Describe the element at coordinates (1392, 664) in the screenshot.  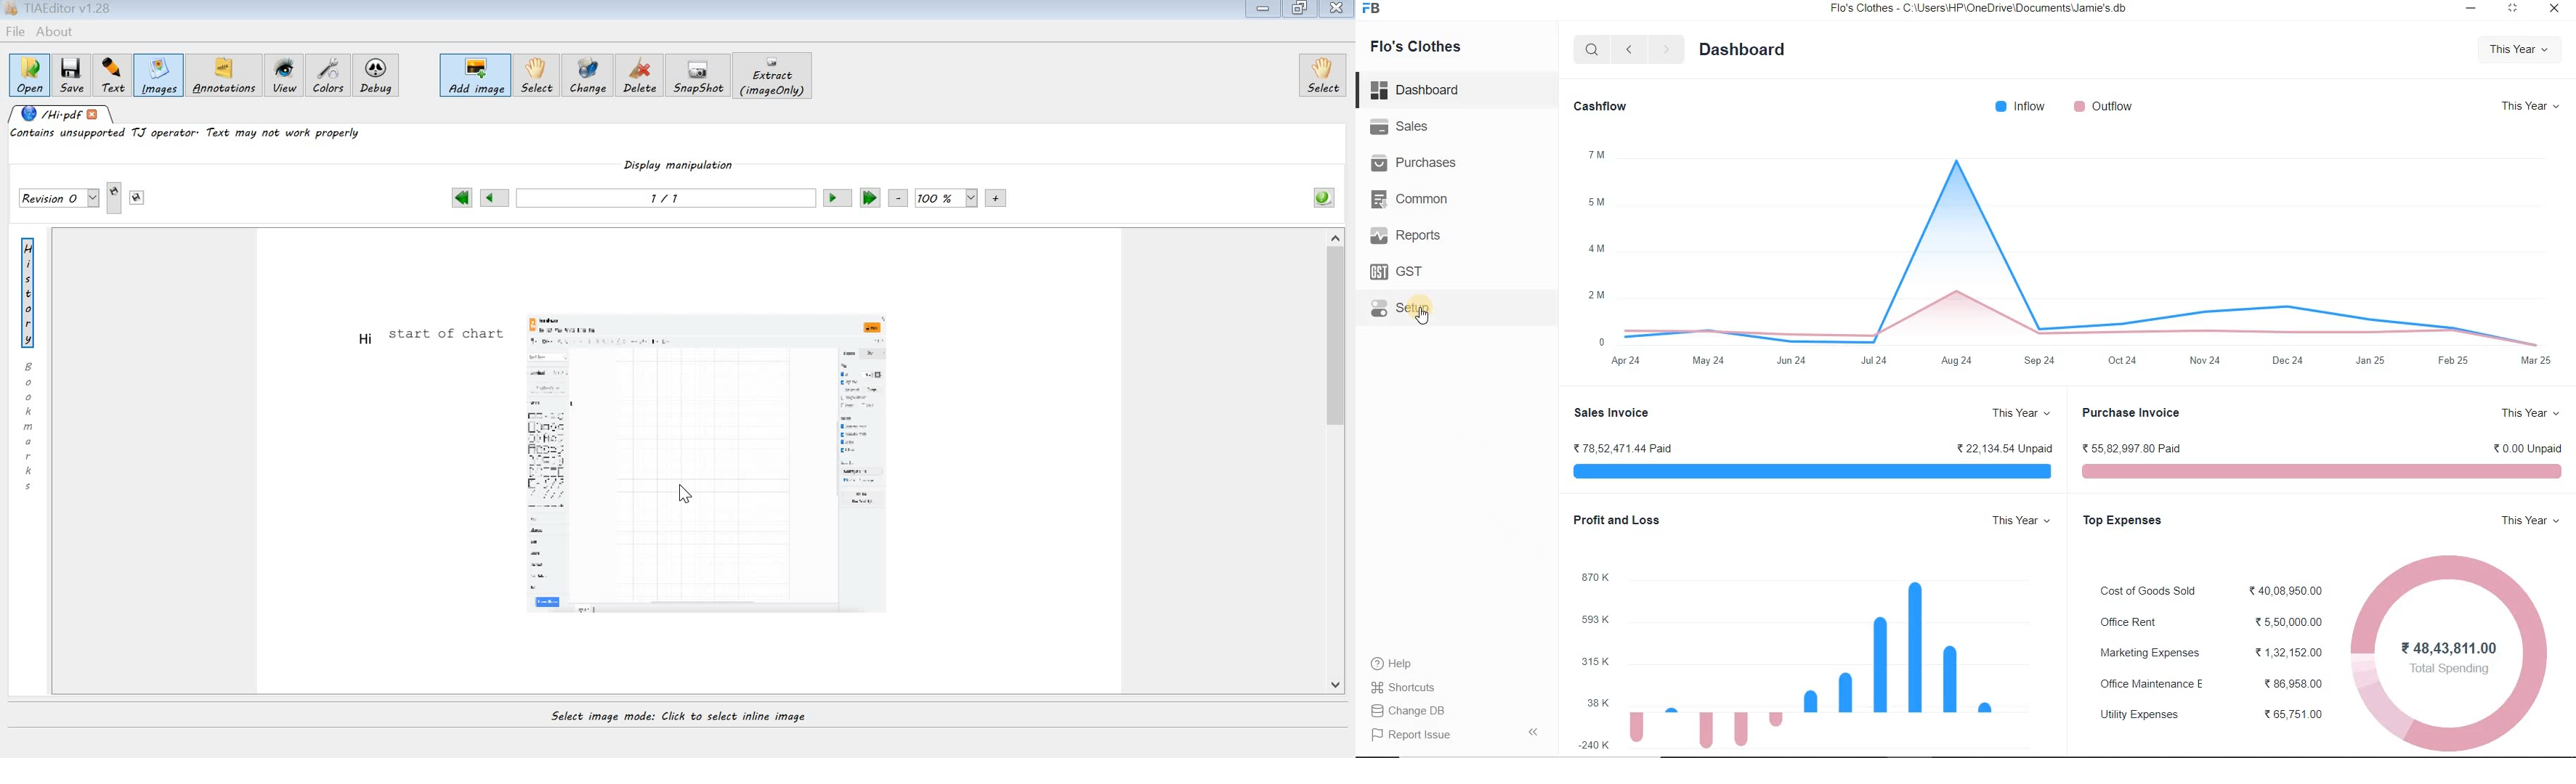
I see `help` at that location.